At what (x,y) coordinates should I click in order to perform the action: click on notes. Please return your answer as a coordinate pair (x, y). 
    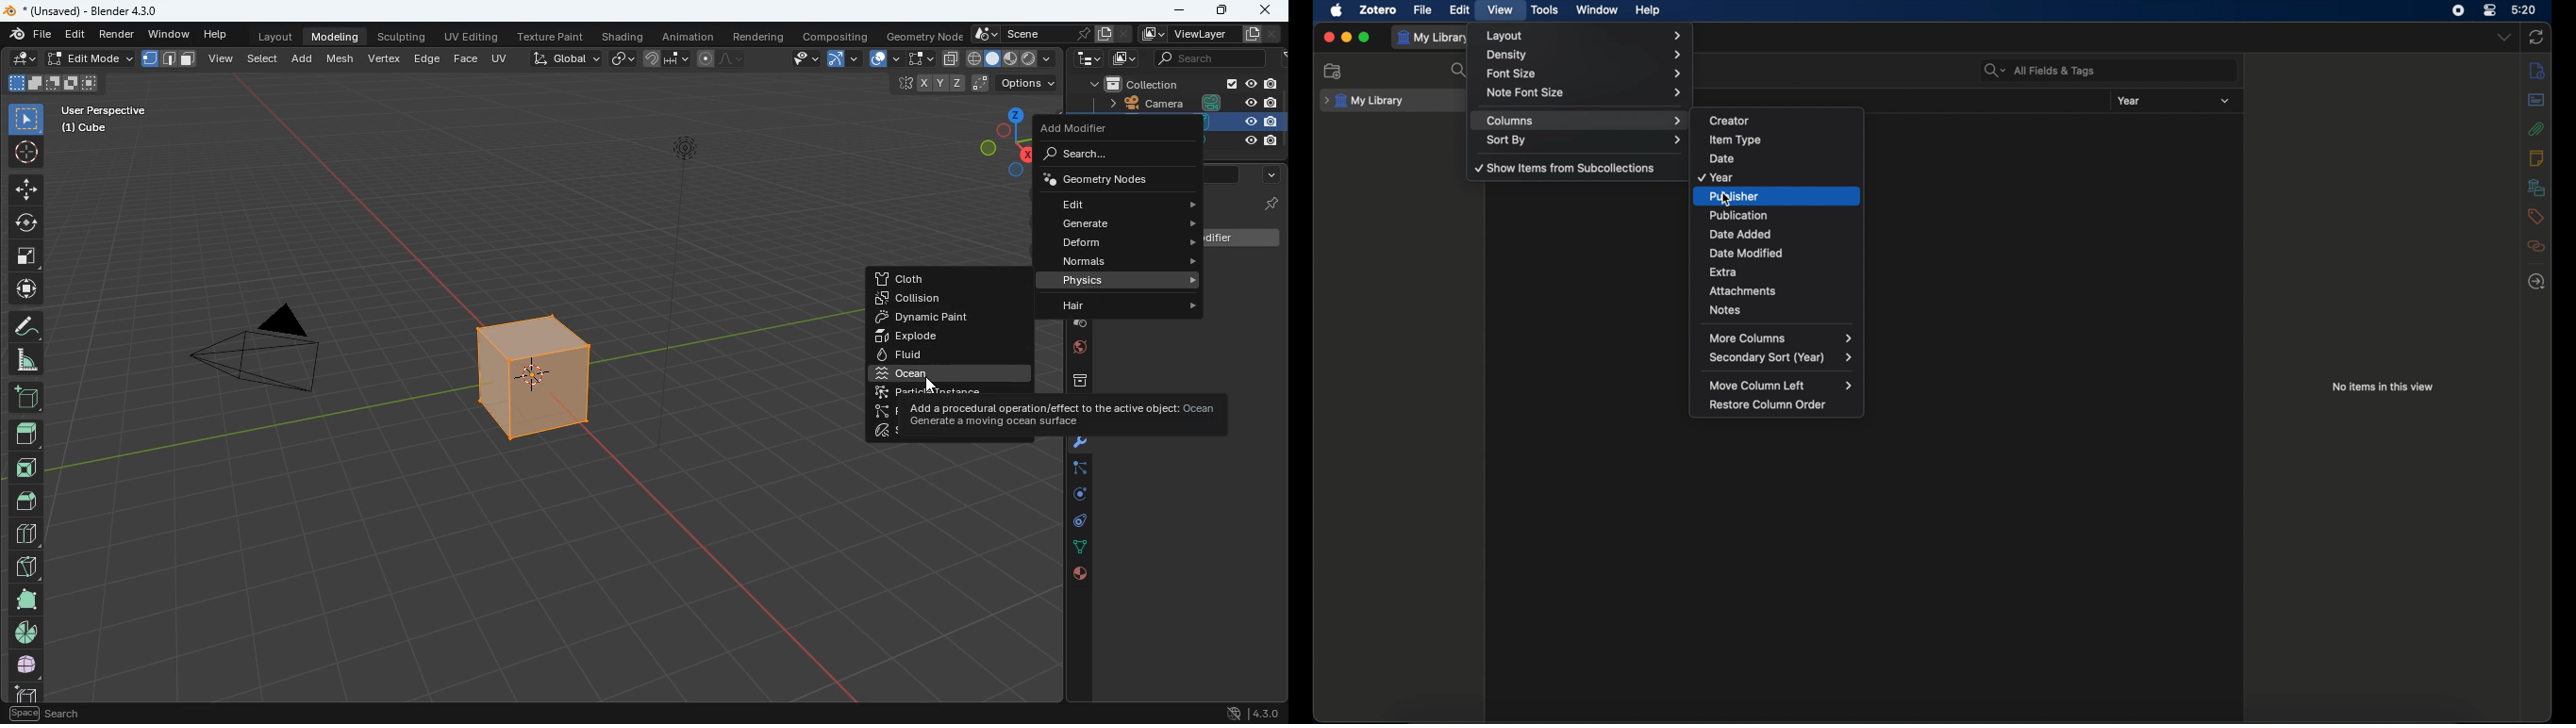
    Looking at the image, I should click on (1781, 309).